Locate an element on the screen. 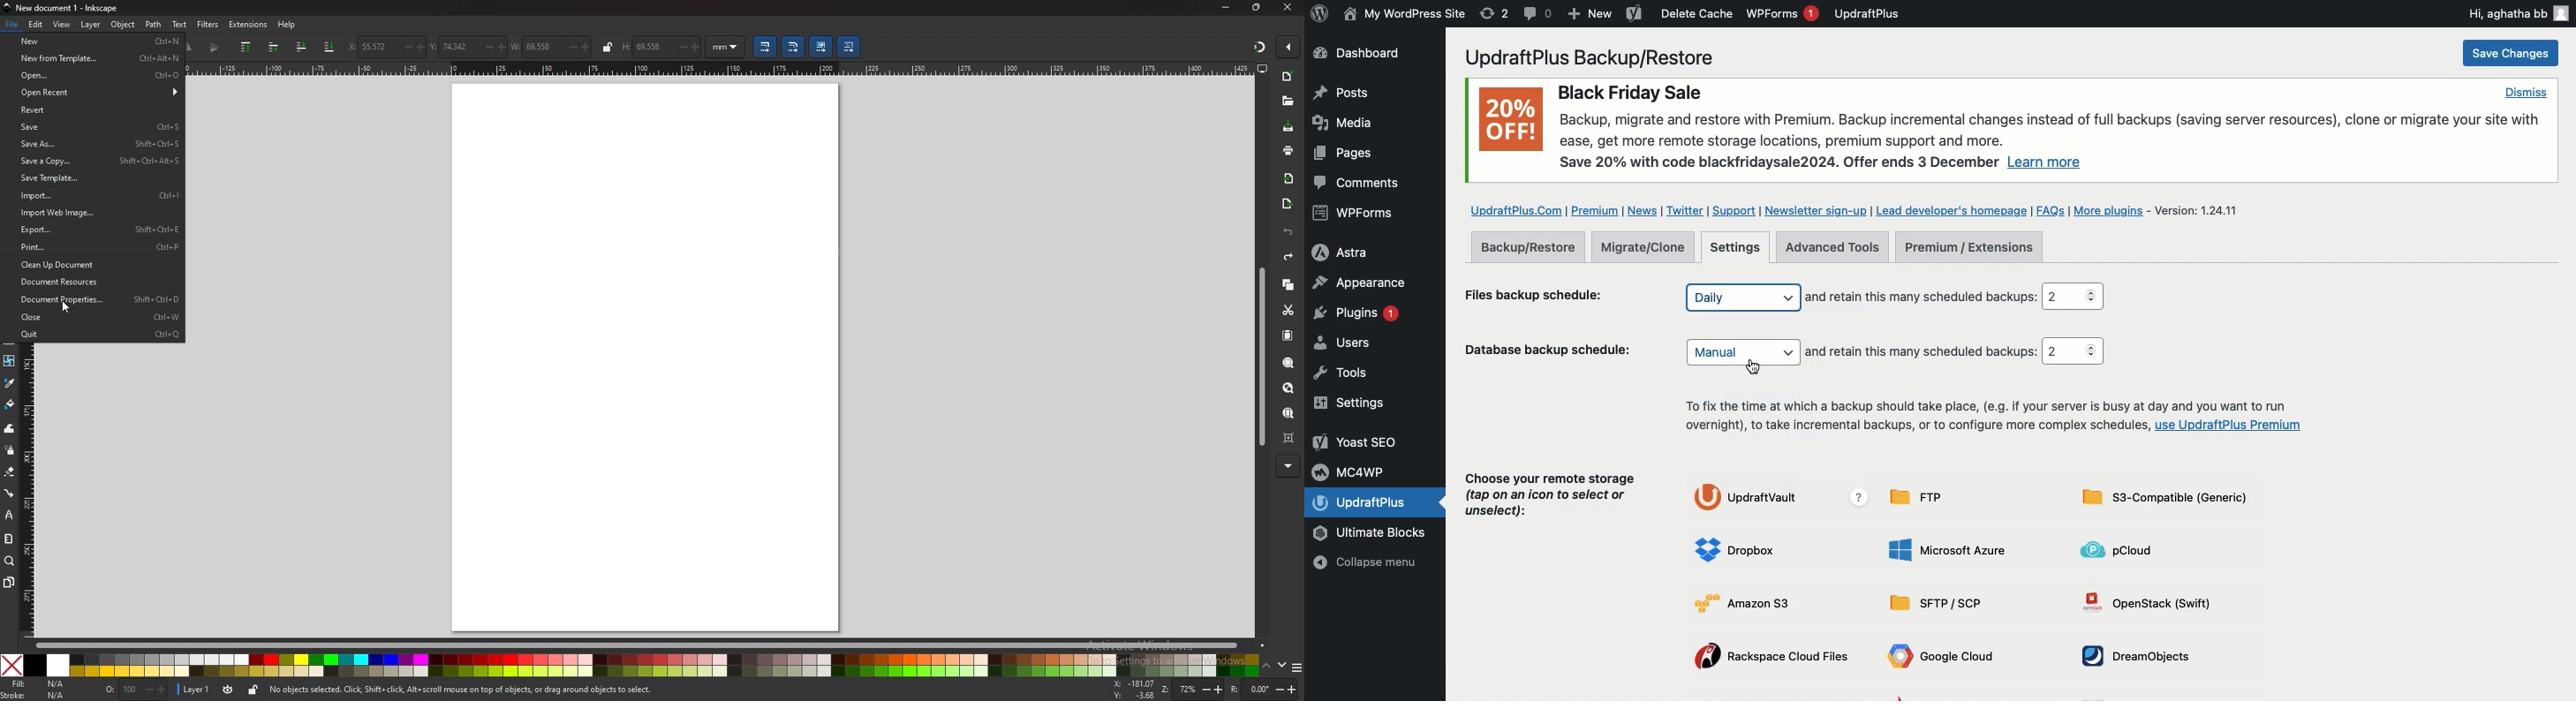 The width and height of the screenshot is (2576, 728). paint bucket is located at coordinates (10, 403).